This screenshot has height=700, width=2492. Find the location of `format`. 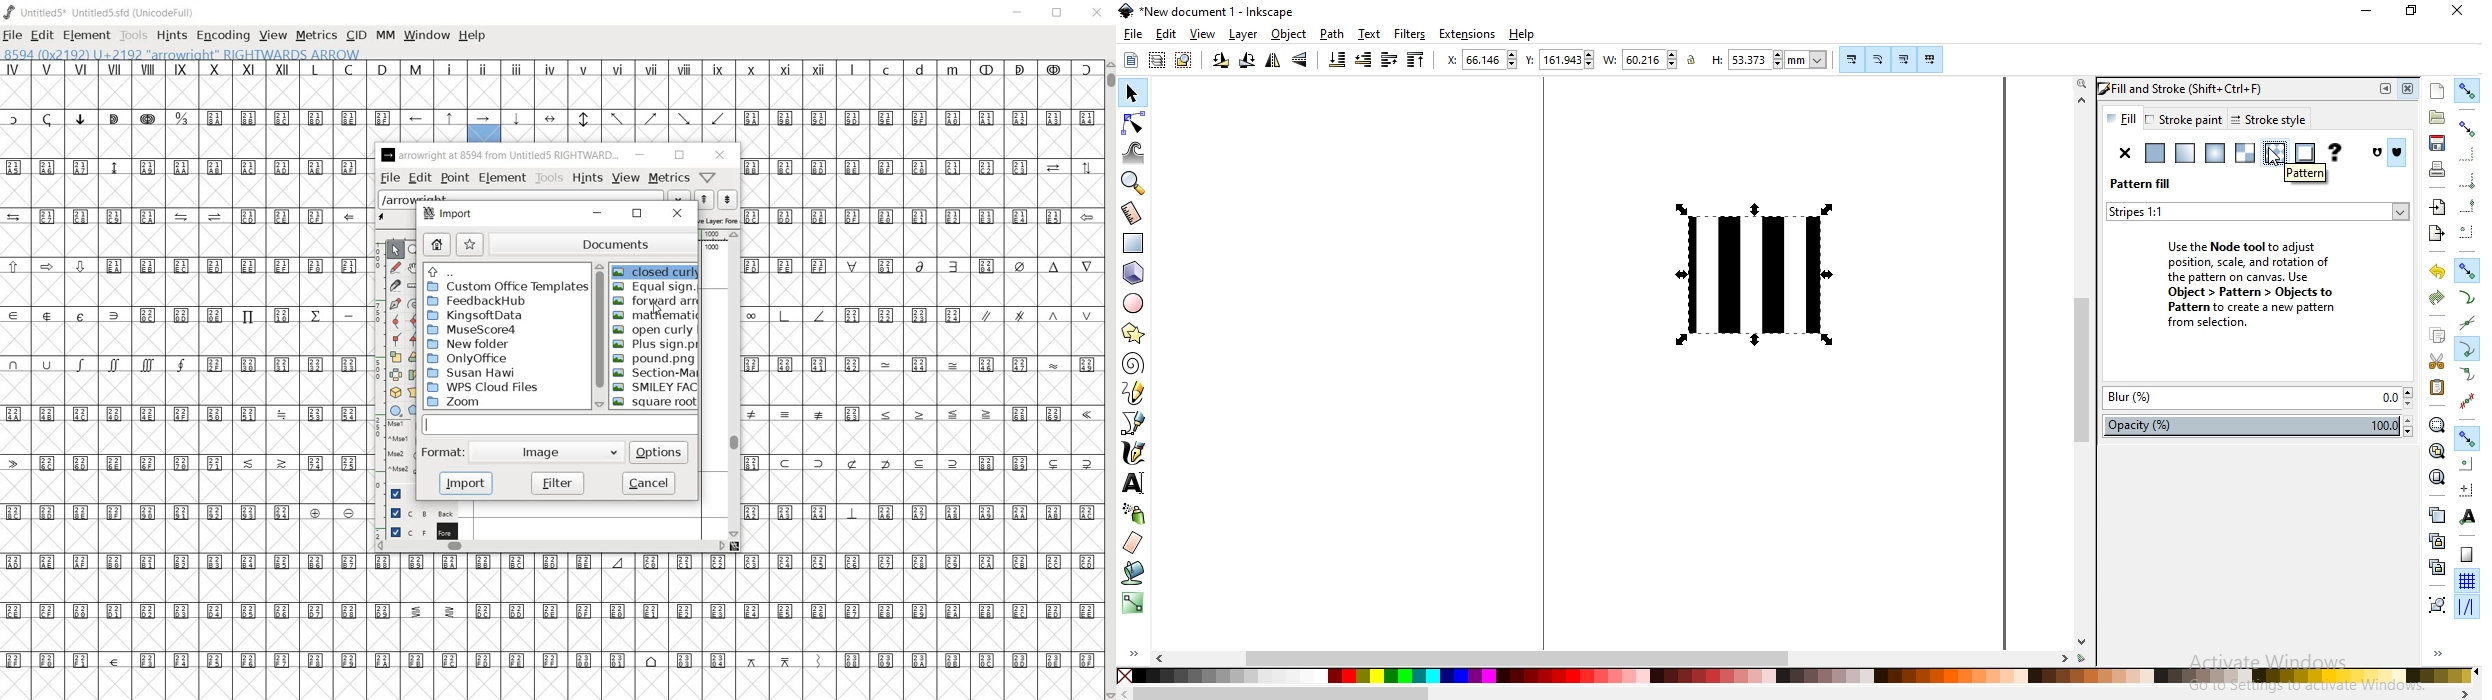

format is located at coordinates (442, 453).